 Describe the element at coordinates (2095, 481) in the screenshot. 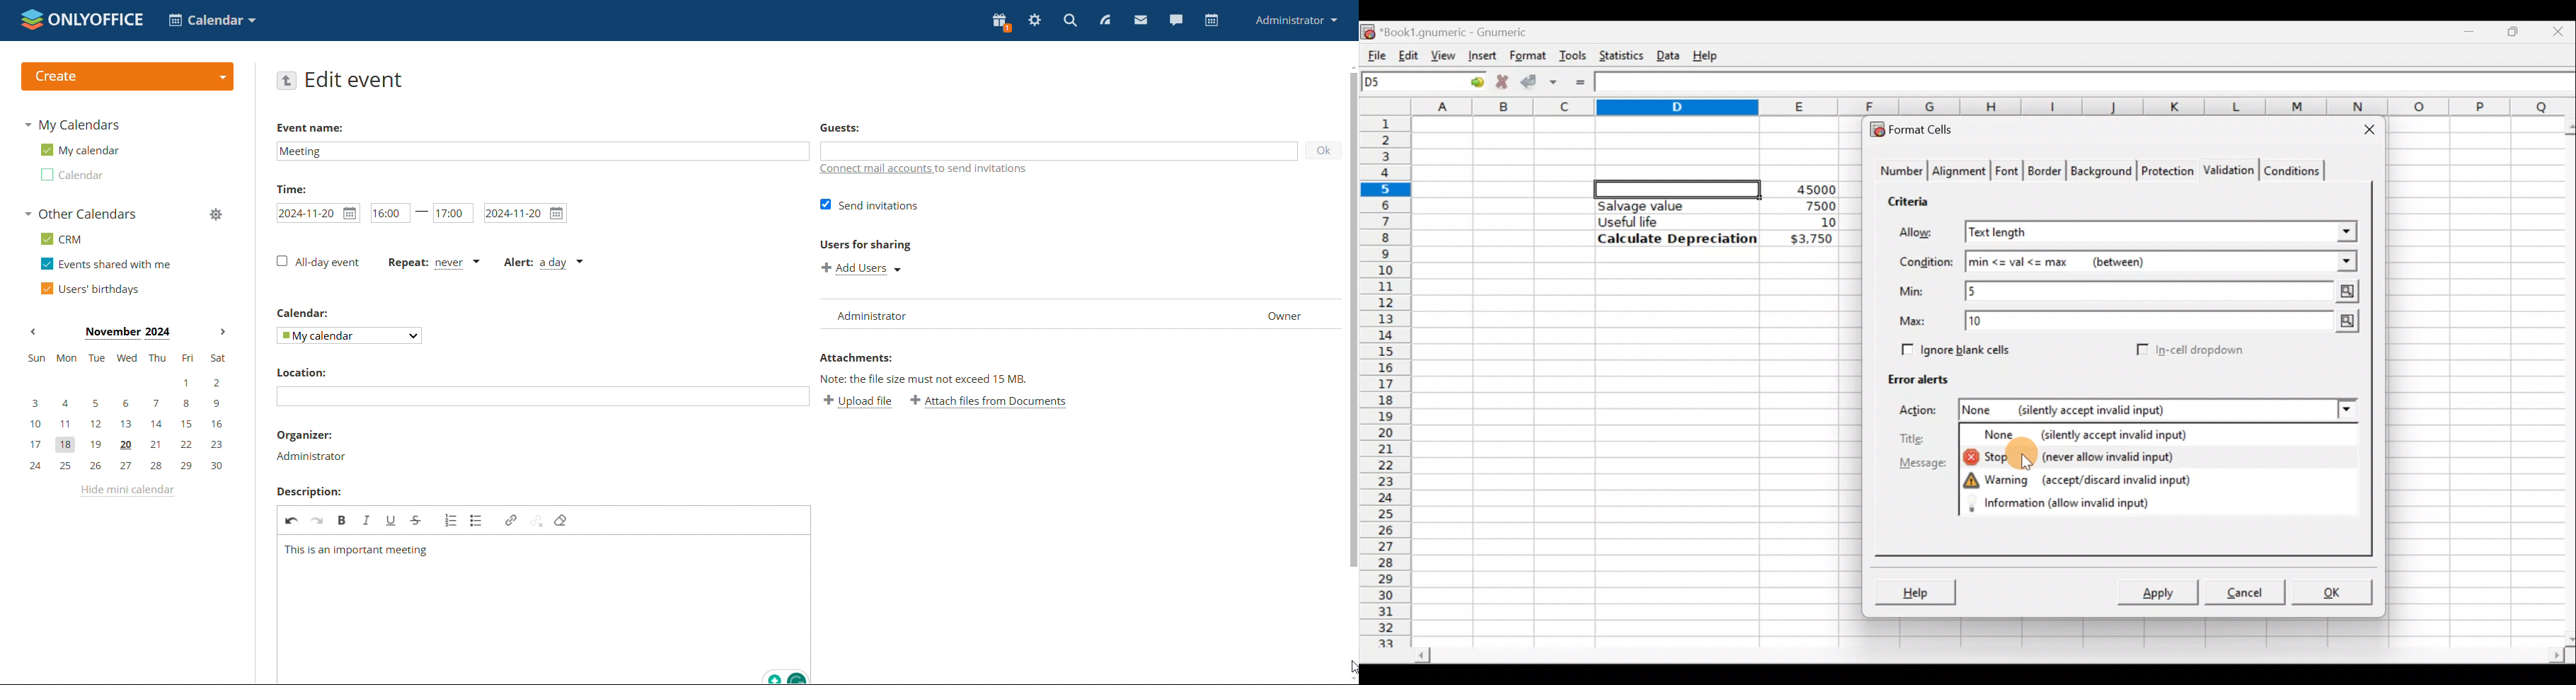

I see `Warning (accept/discard invalid input)` at that location.